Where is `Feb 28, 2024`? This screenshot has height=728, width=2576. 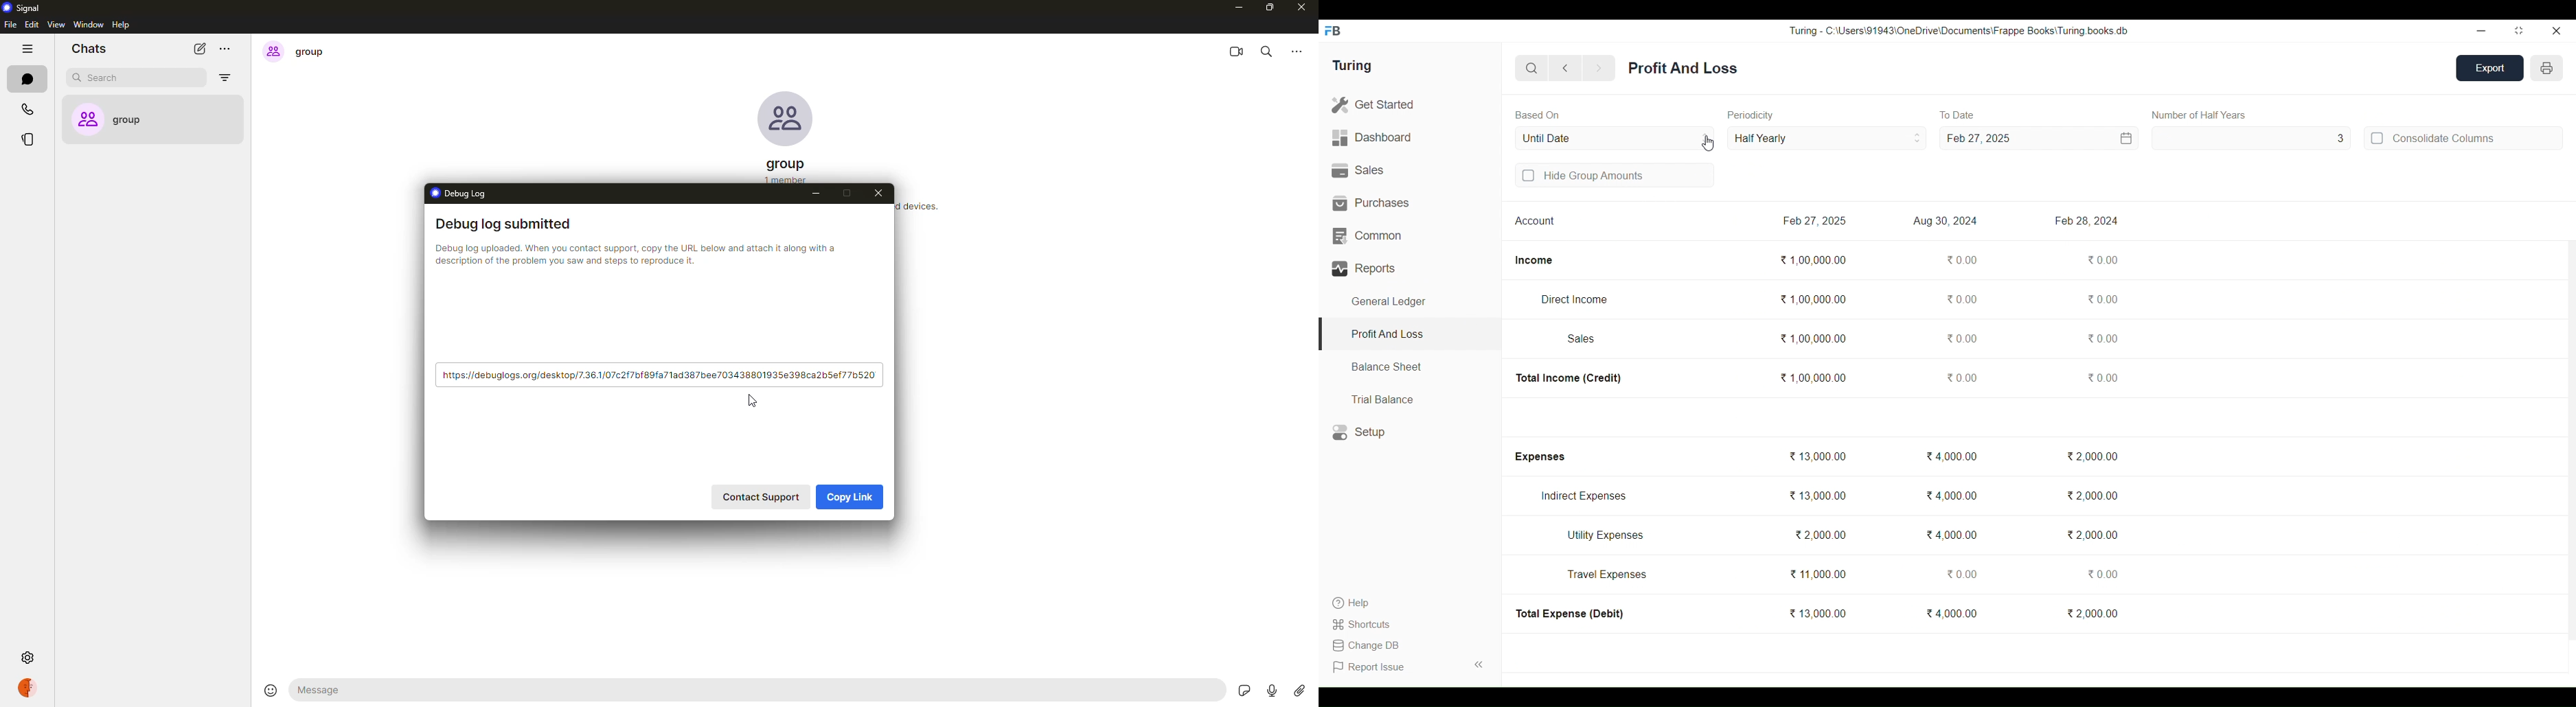
Feb 28, 2024 is located at coordinates (2086, 221).